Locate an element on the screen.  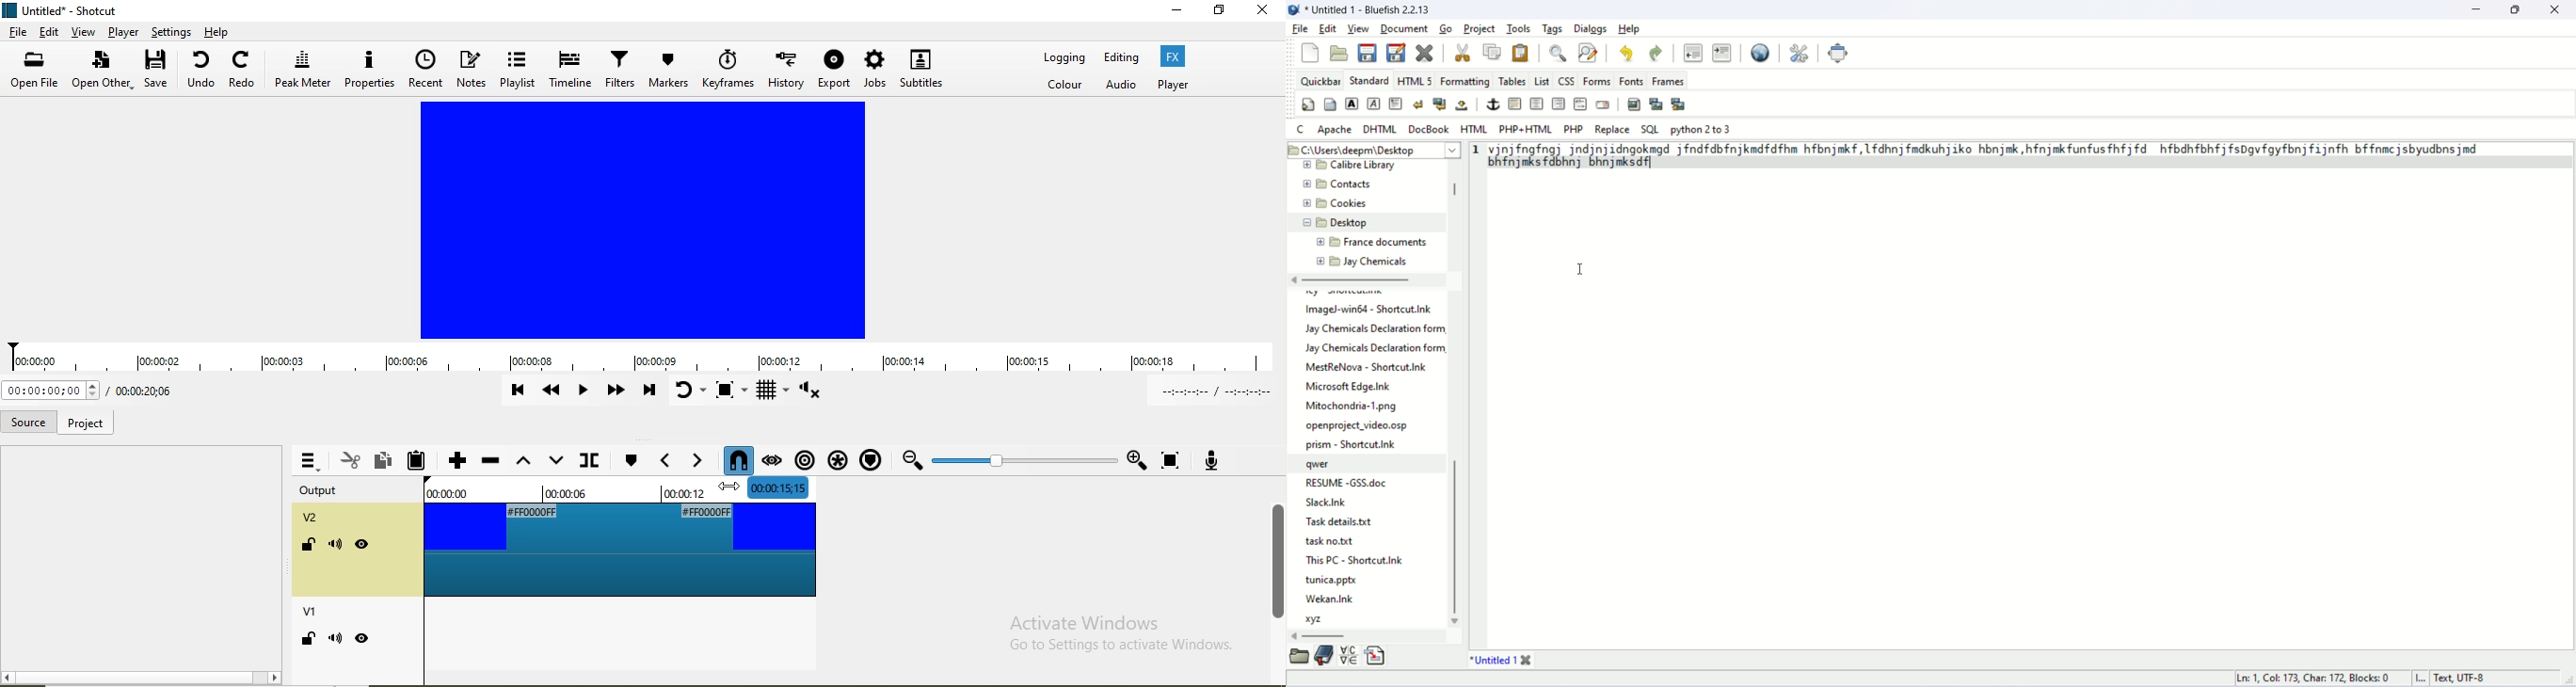
Previous marker is located at coordinates (664, 456).